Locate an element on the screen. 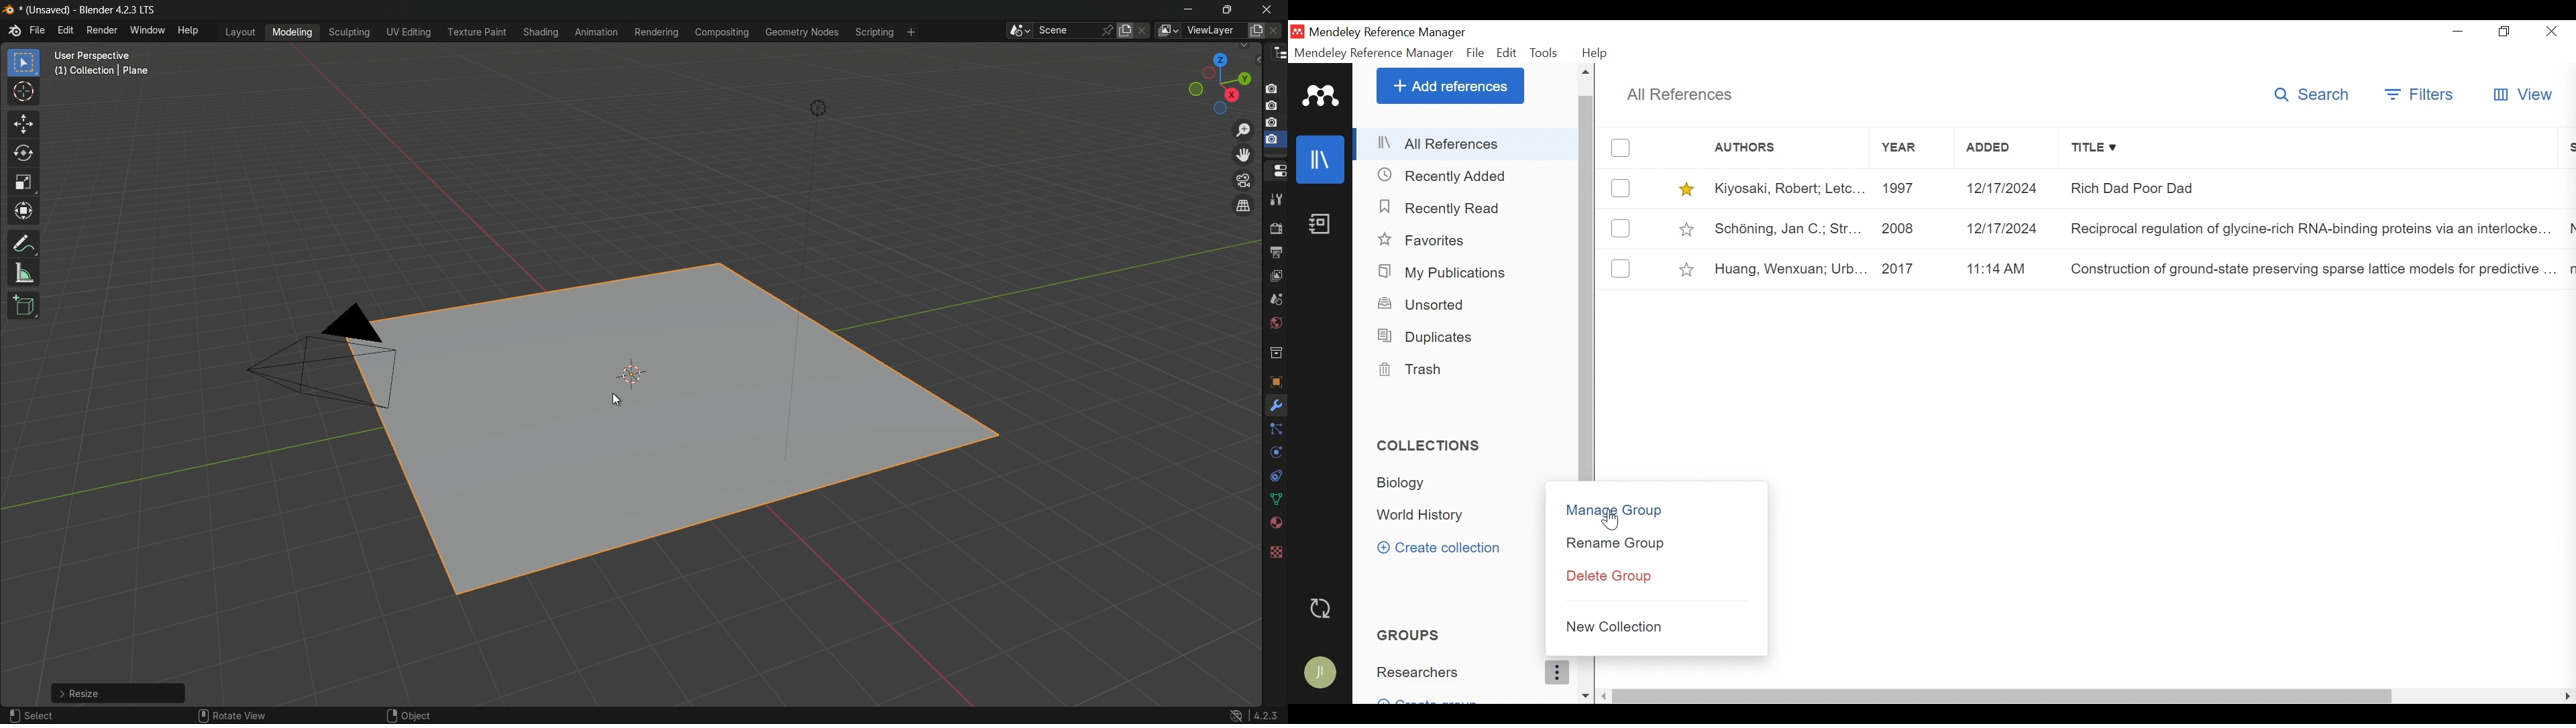 The height and width of the screenshot is (728, 2576). View is located at coordinates (2522, 94).